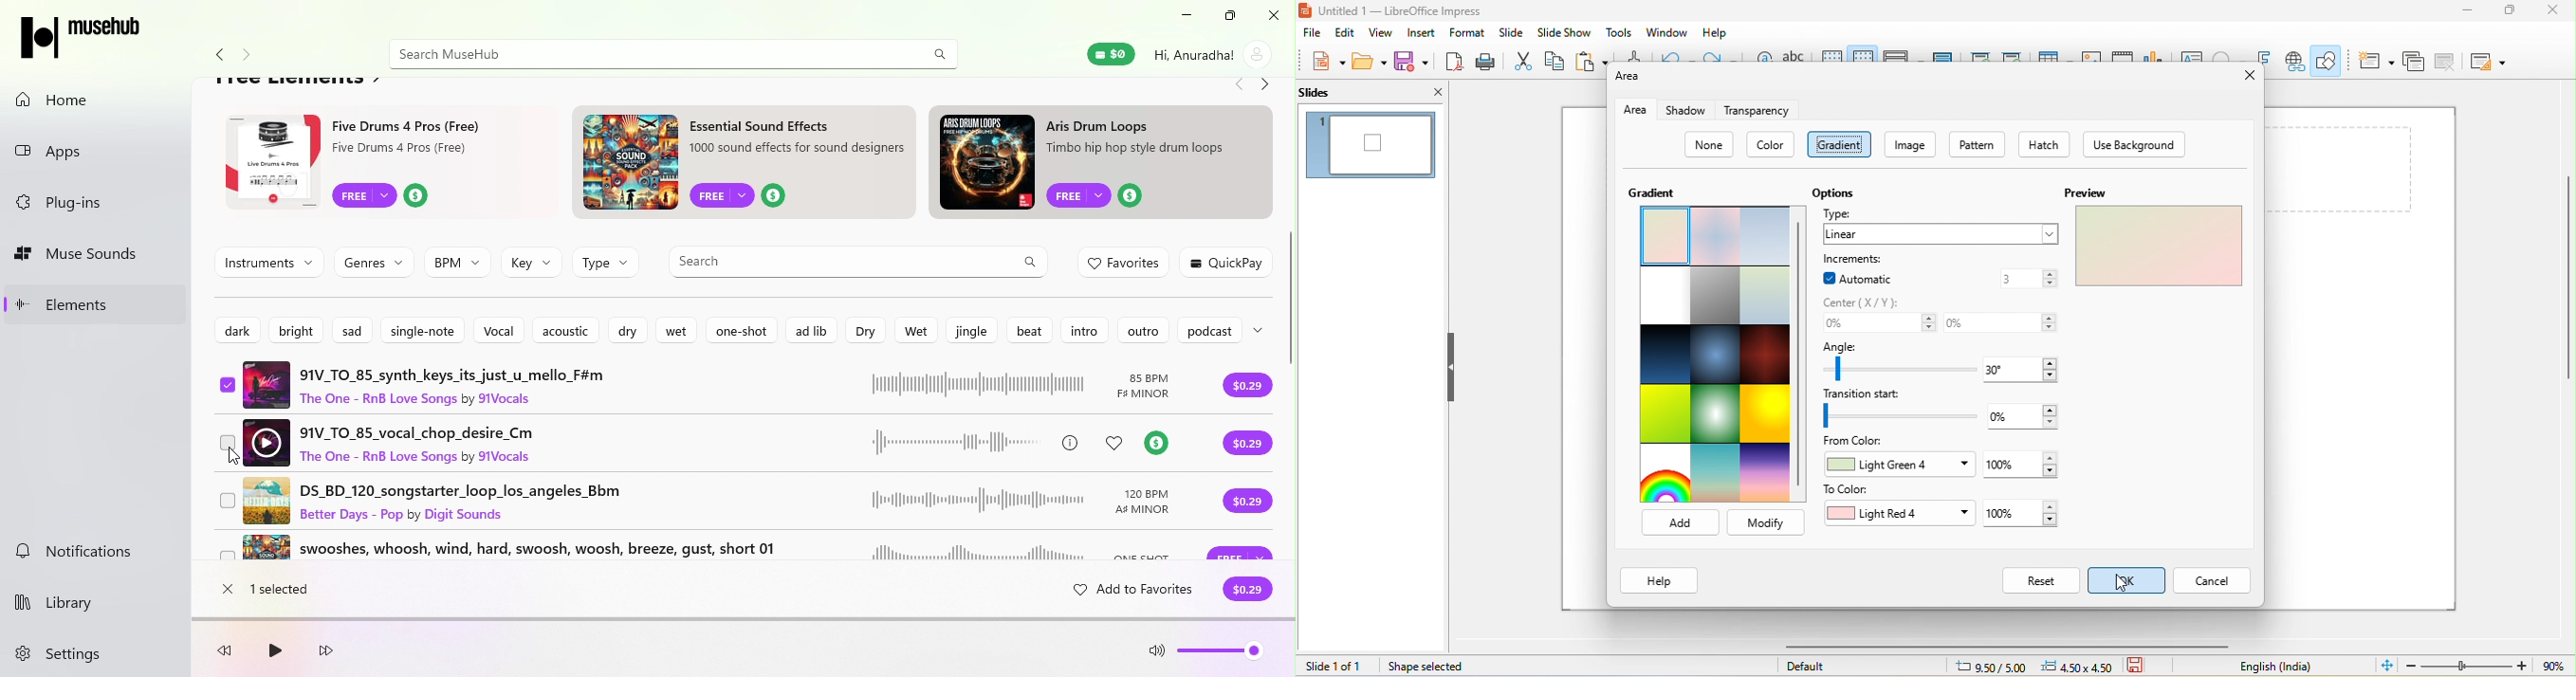 The width and height of the screenshot is (2576, 700). I want to click on Key, so click(531, 264).